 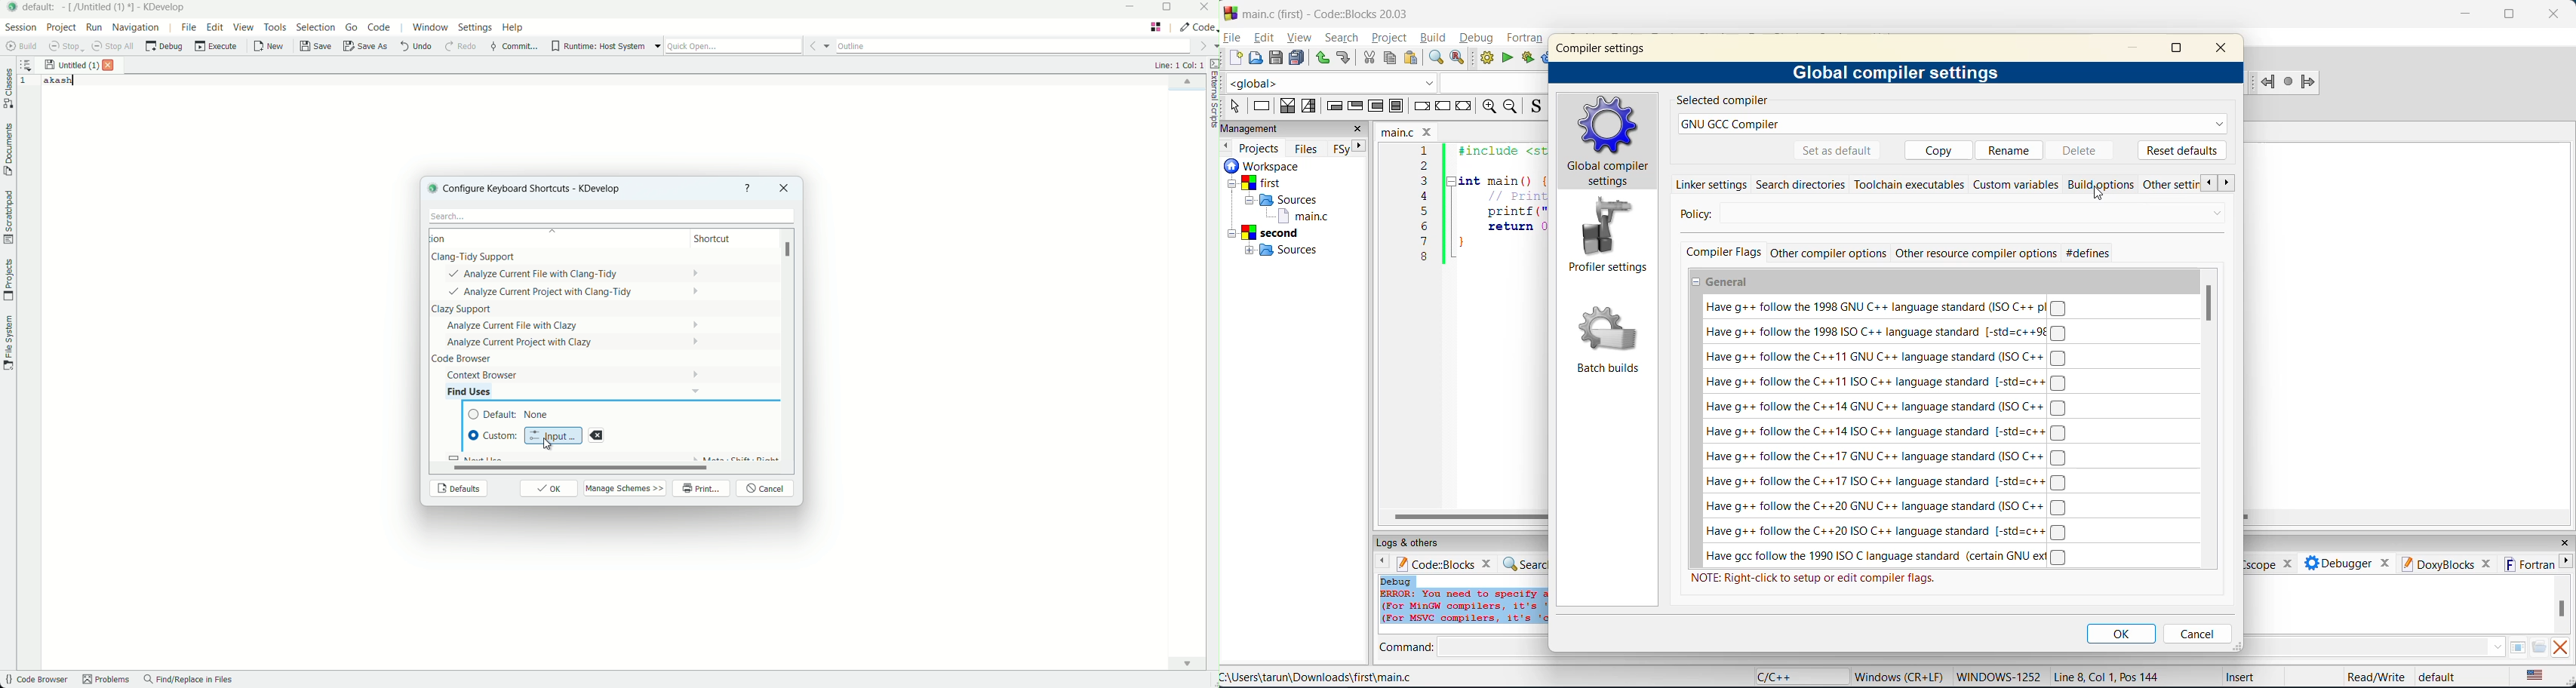 I want to click on profiler settings, so click(x=1607, y=238).